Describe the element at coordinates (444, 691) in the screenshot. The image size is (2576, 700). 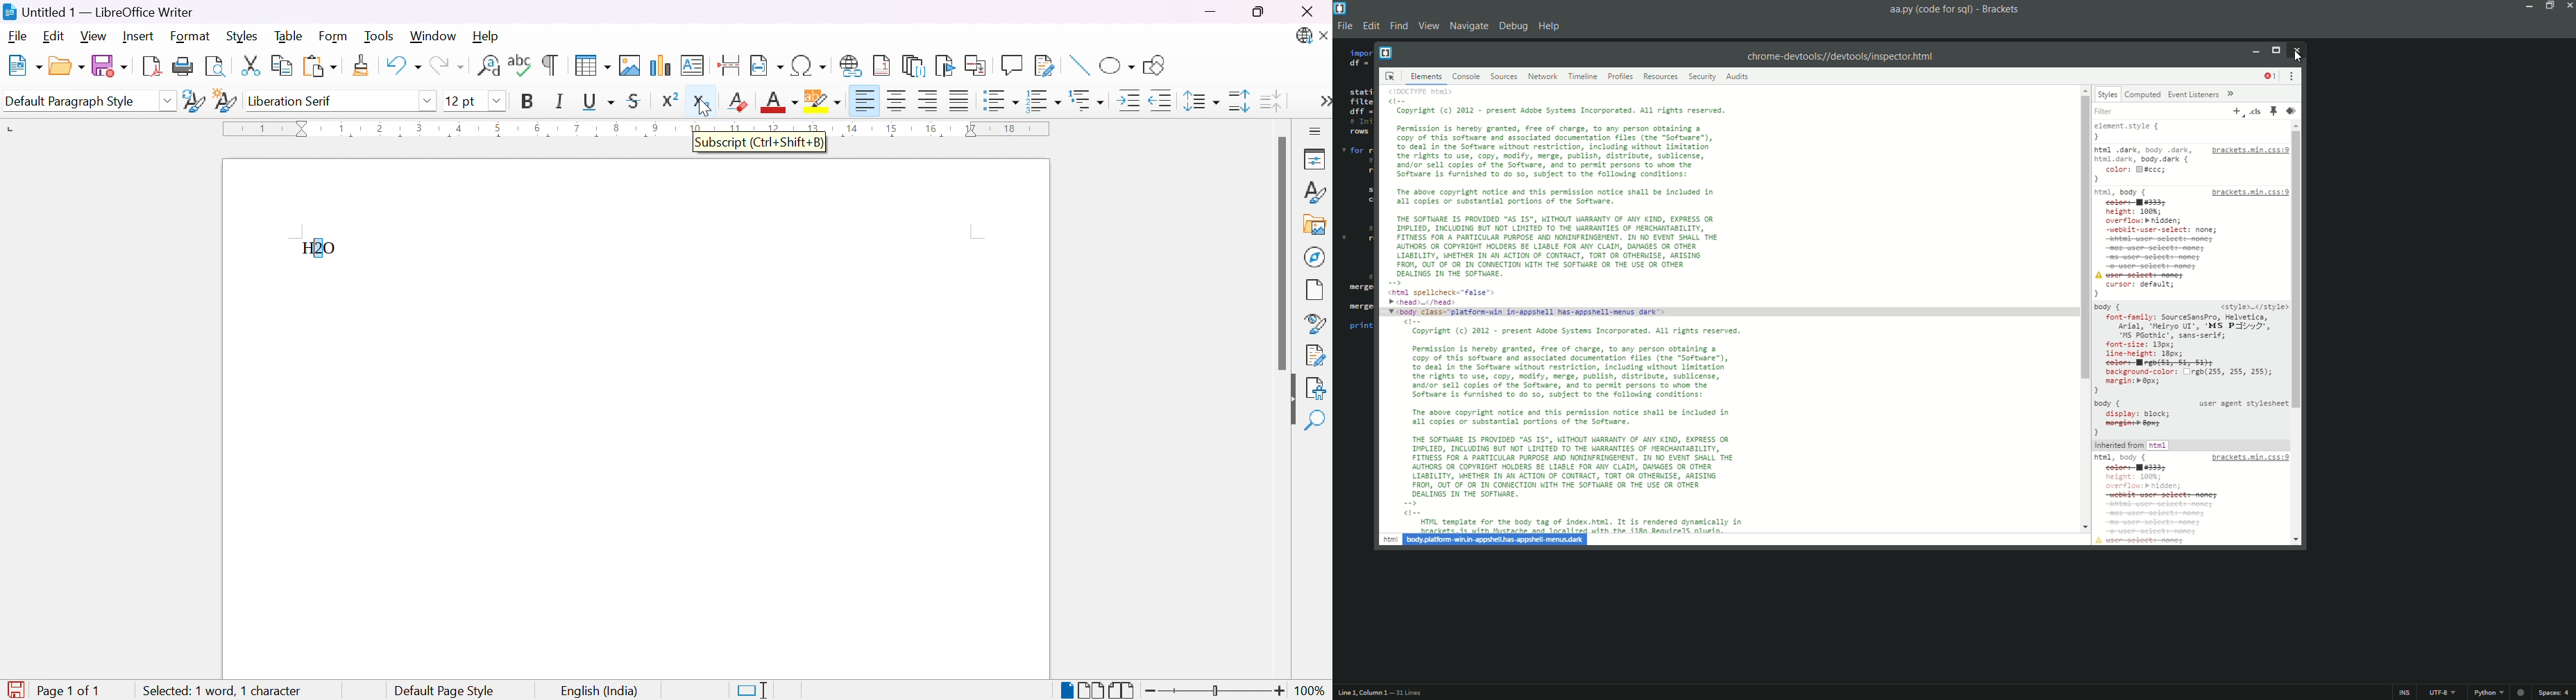
I see `Default page style` at that location.